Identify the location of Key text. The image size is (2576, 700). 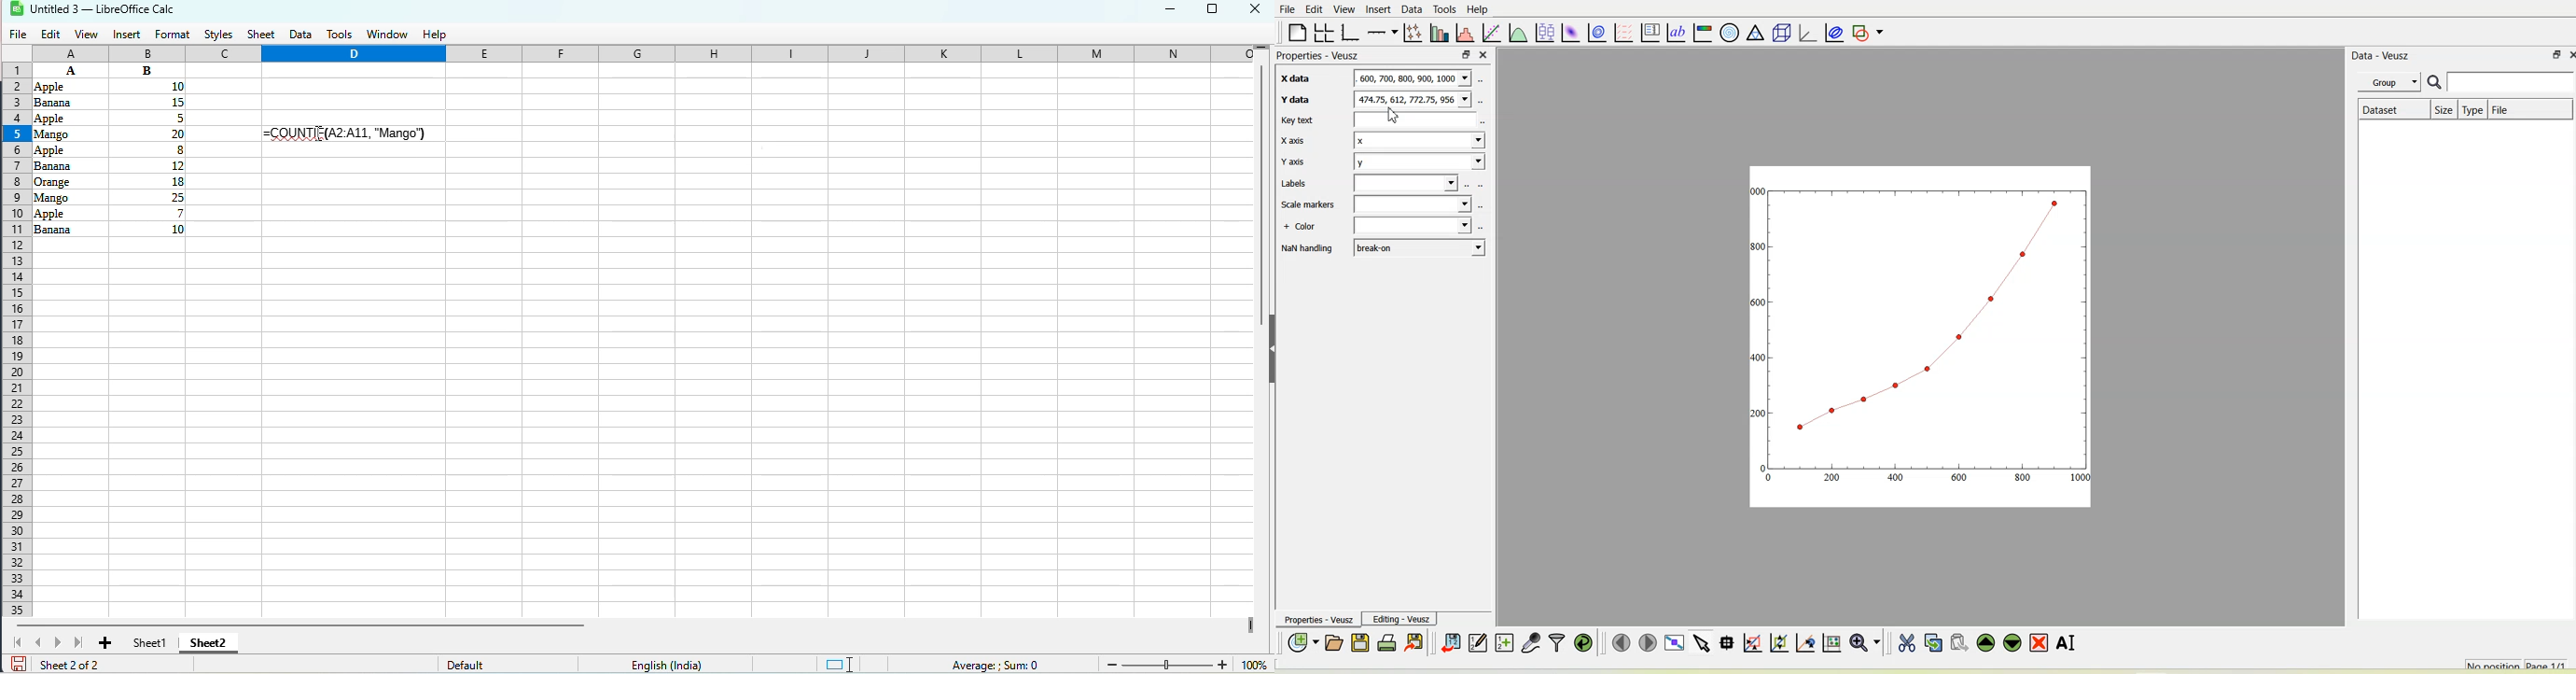
(1299, 121).